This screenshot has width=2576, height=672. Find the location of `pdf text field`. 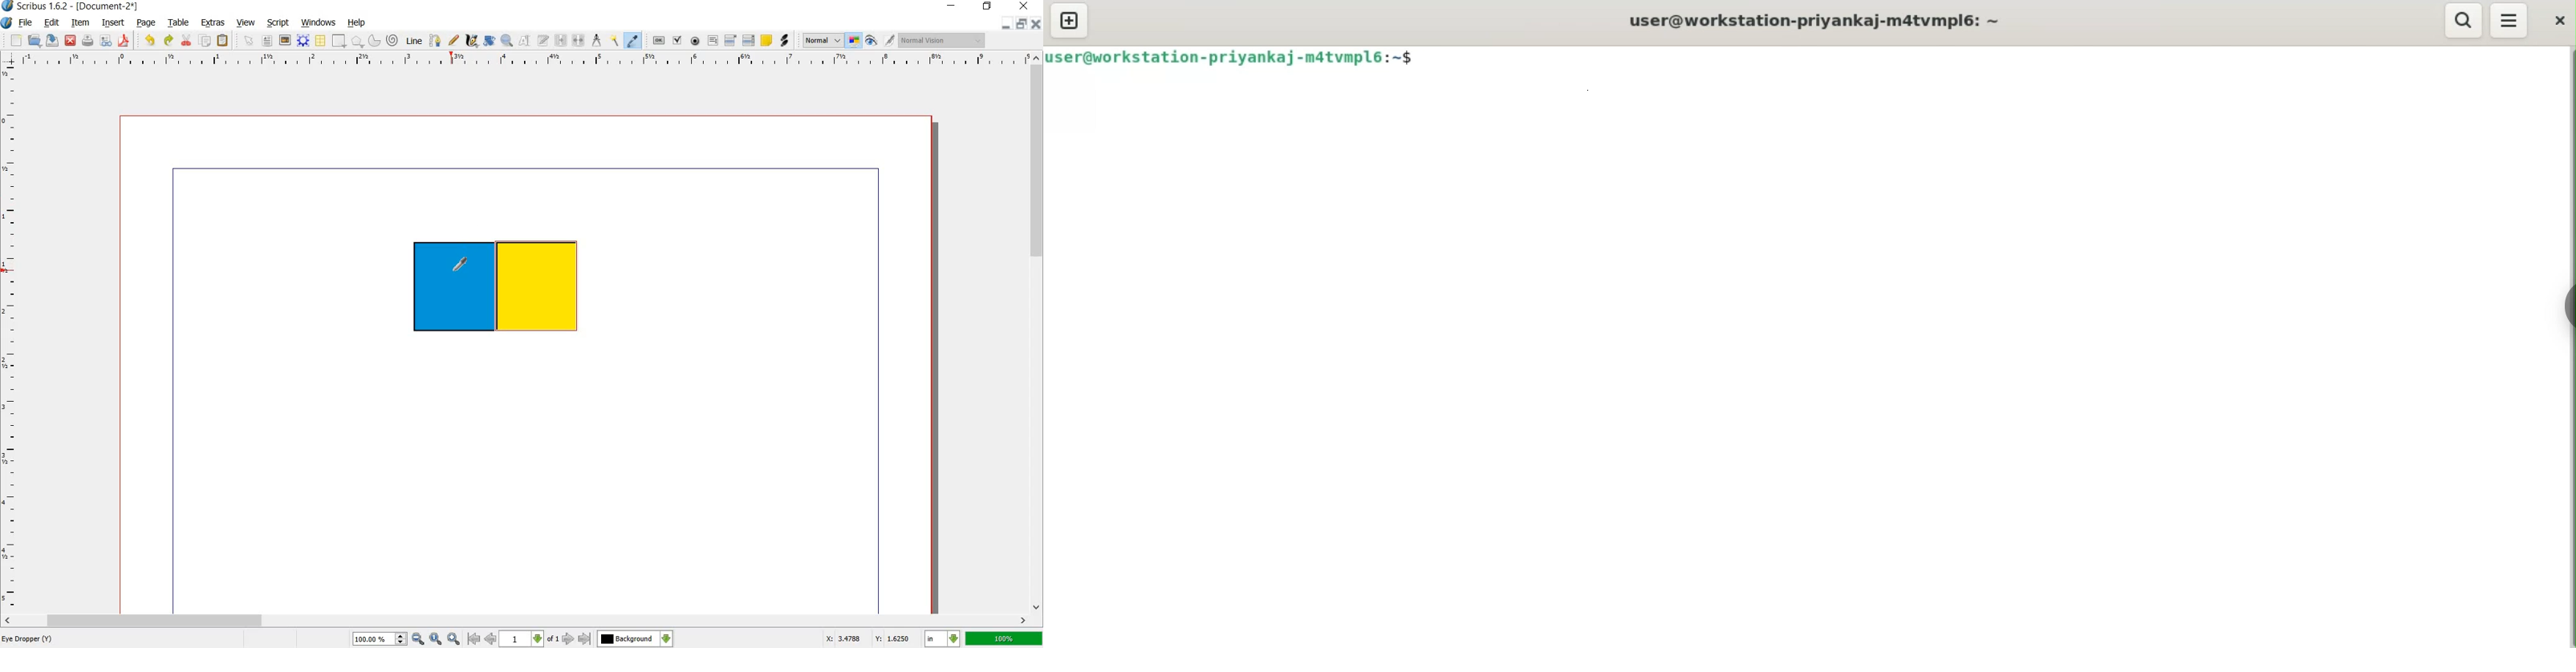

pdf text field is located at coordinates (713, 42).